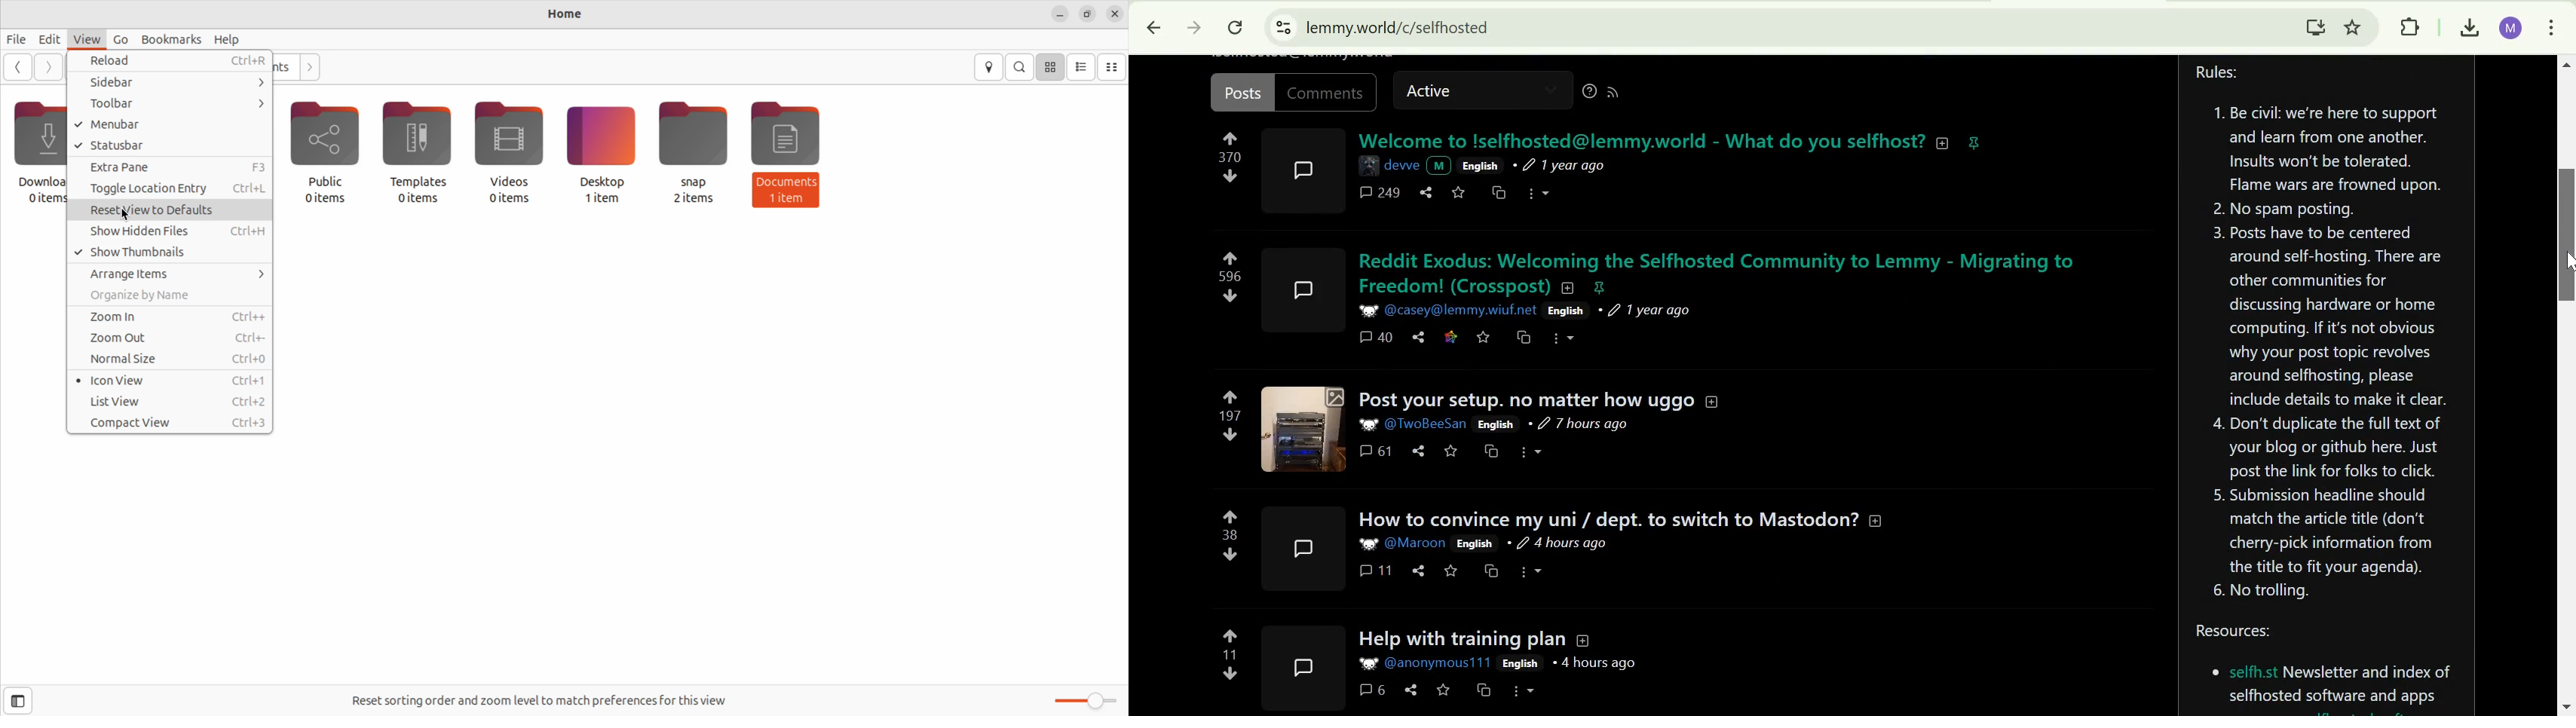  What do you see at coordinates (1484, 690) in the screenshot?
I see `cross-post` at bounding box center [1484, 690].